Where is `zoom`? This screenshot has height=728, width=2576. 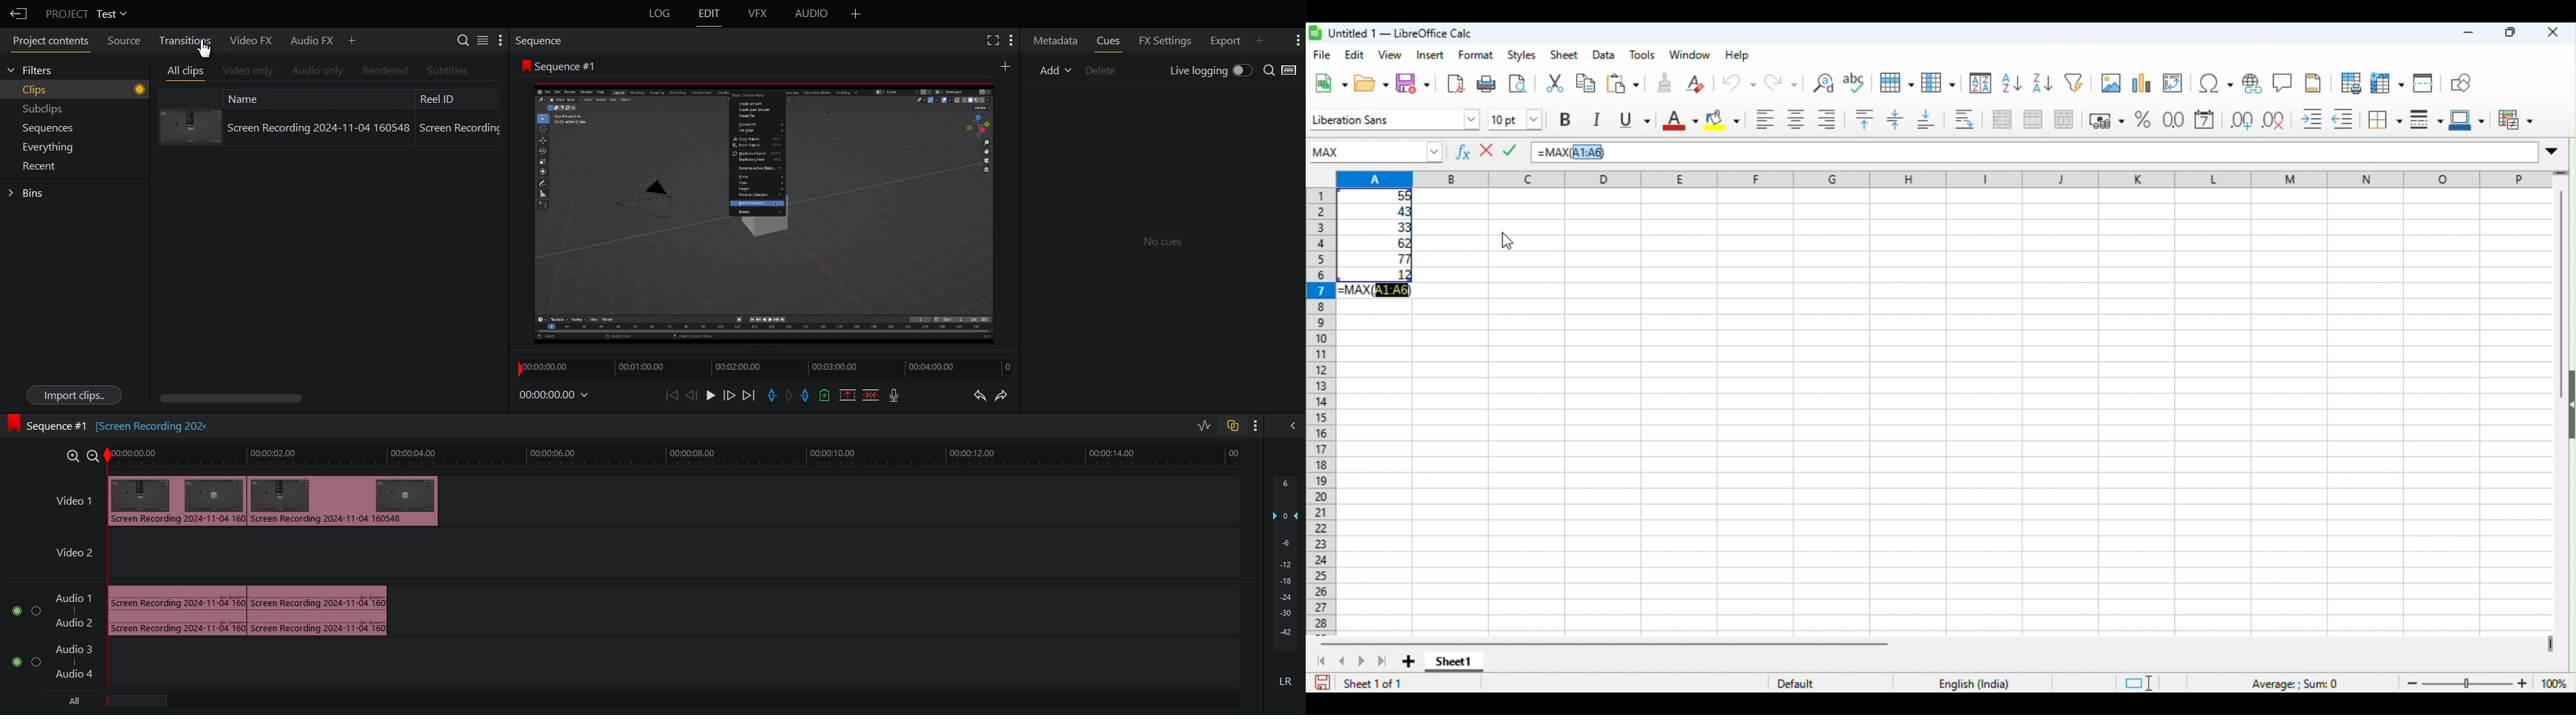 zoom is located at coordinates (2484, 683).